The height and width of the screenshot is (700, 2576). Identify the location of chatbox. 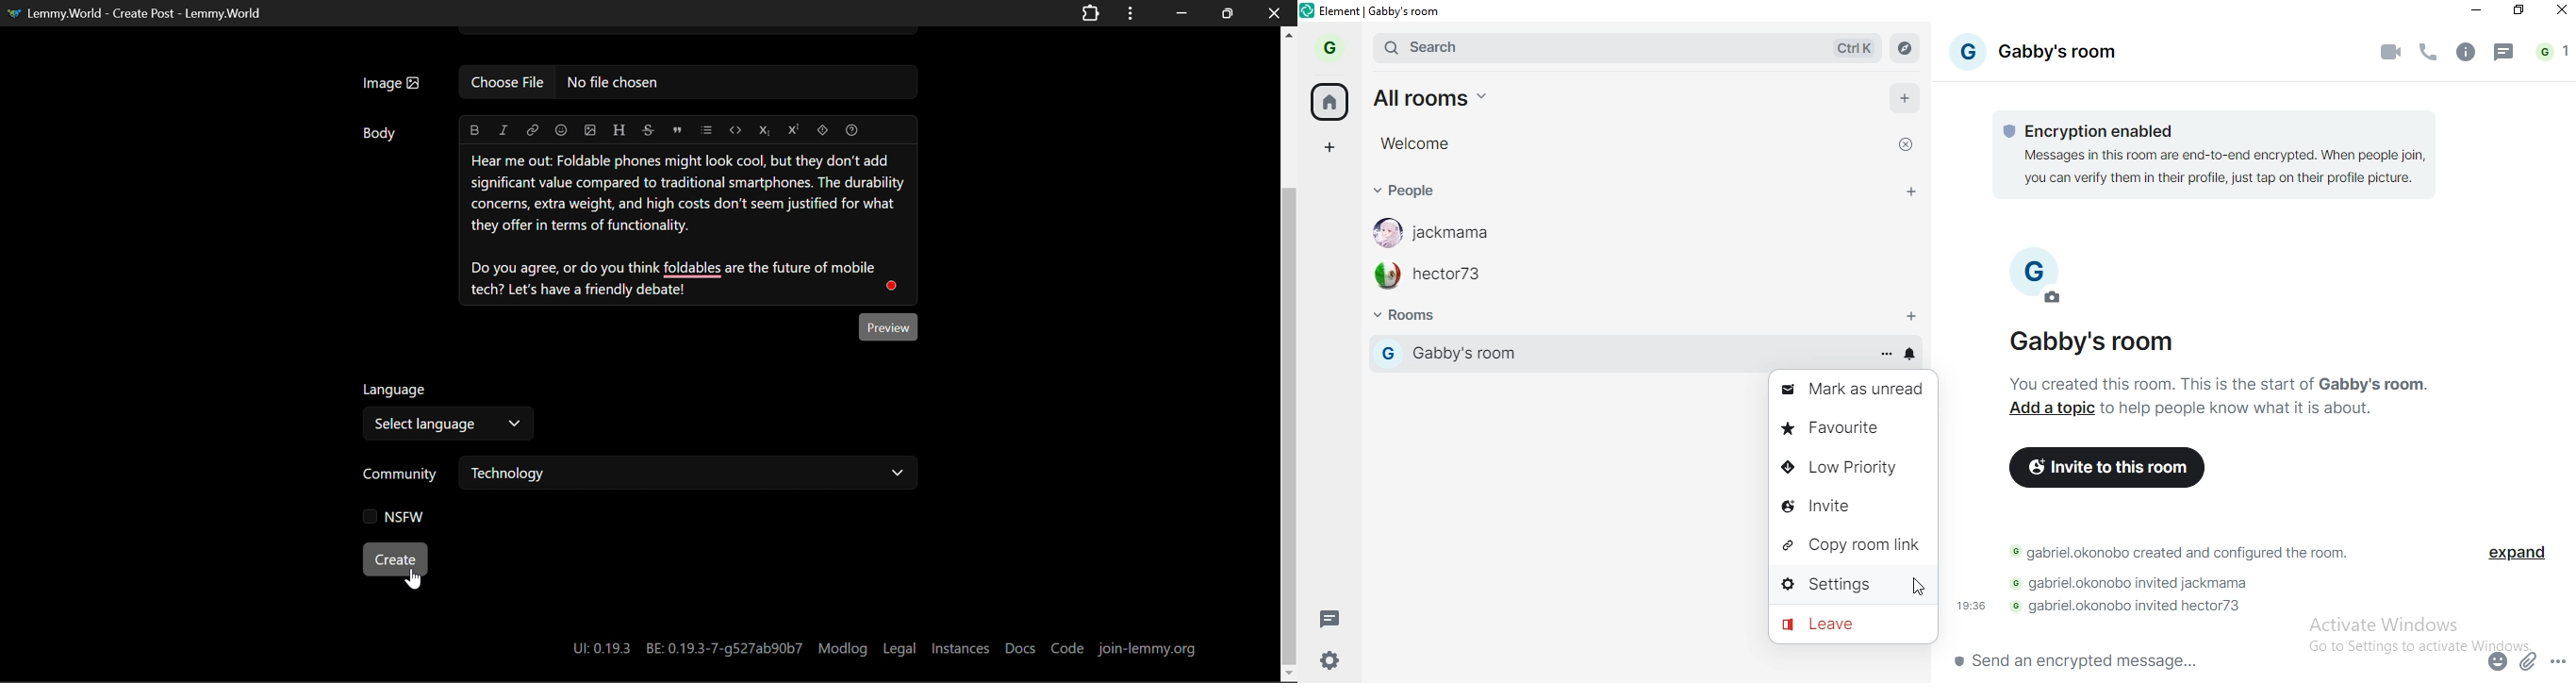
(2209, 662).